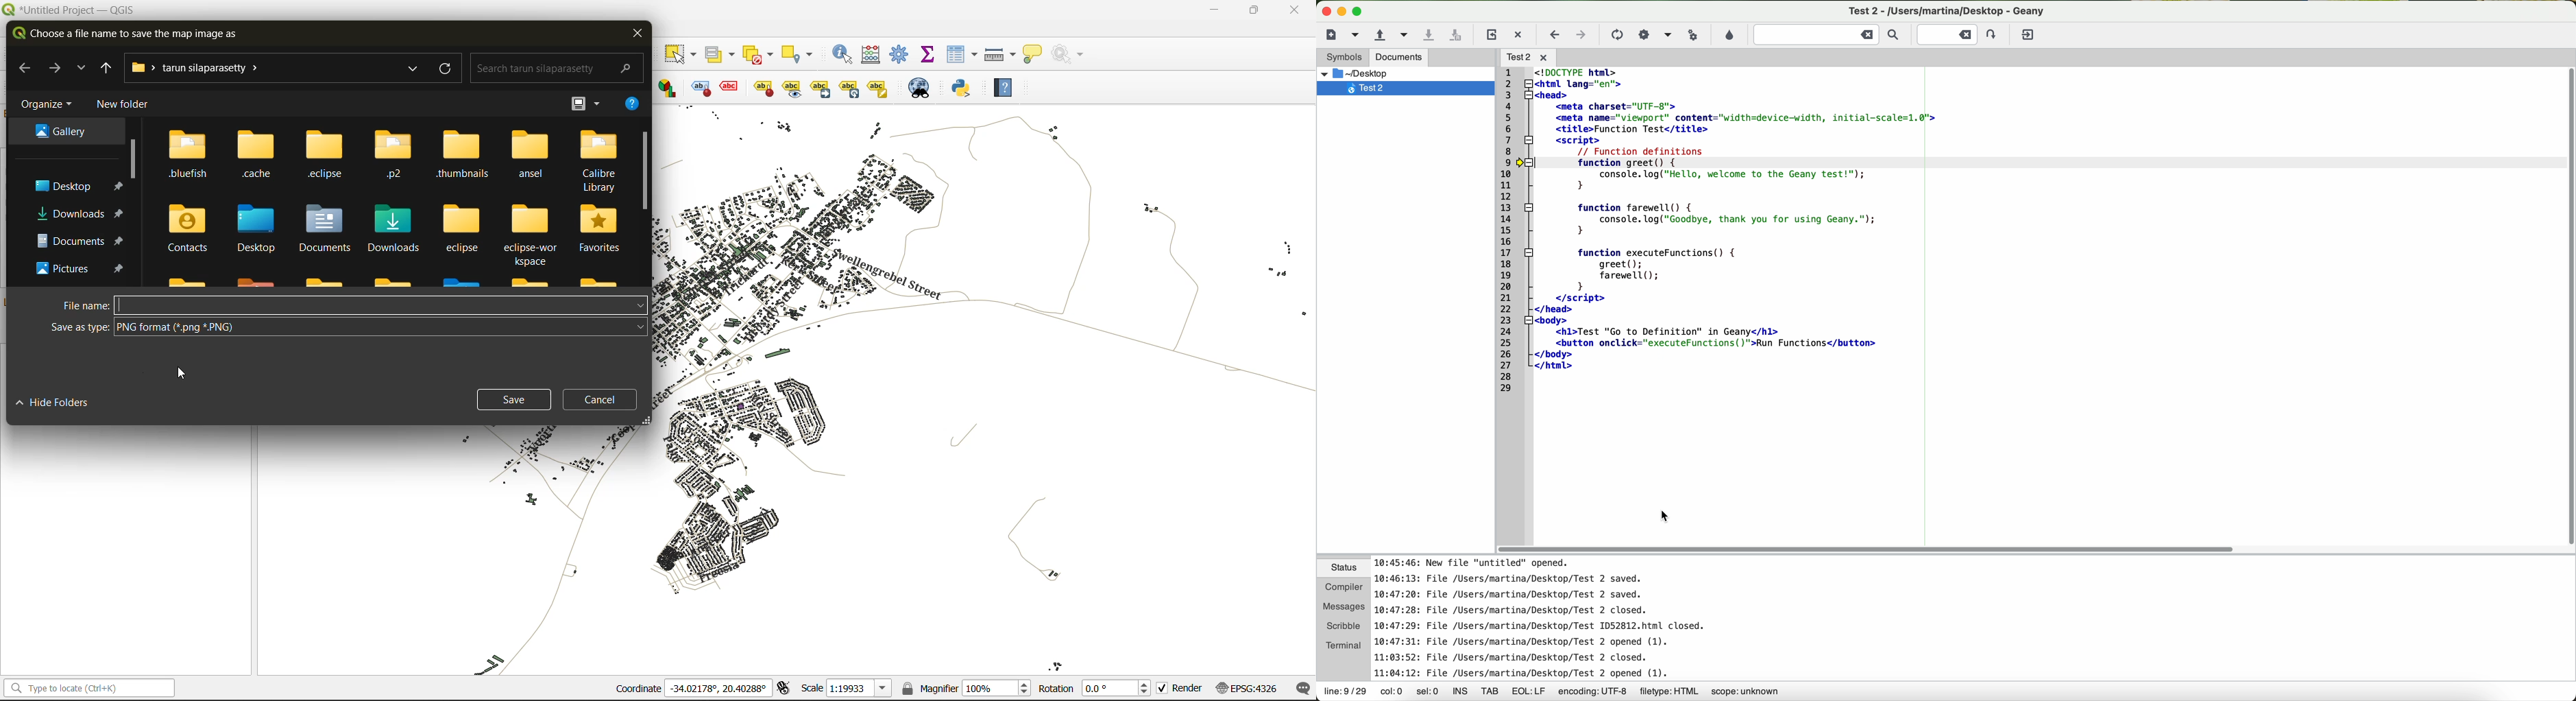 The height and width of the screenshot is (728, 2576). Describe the element at coordinates (411, 69) in the screenshot. I see `explore` at that location.